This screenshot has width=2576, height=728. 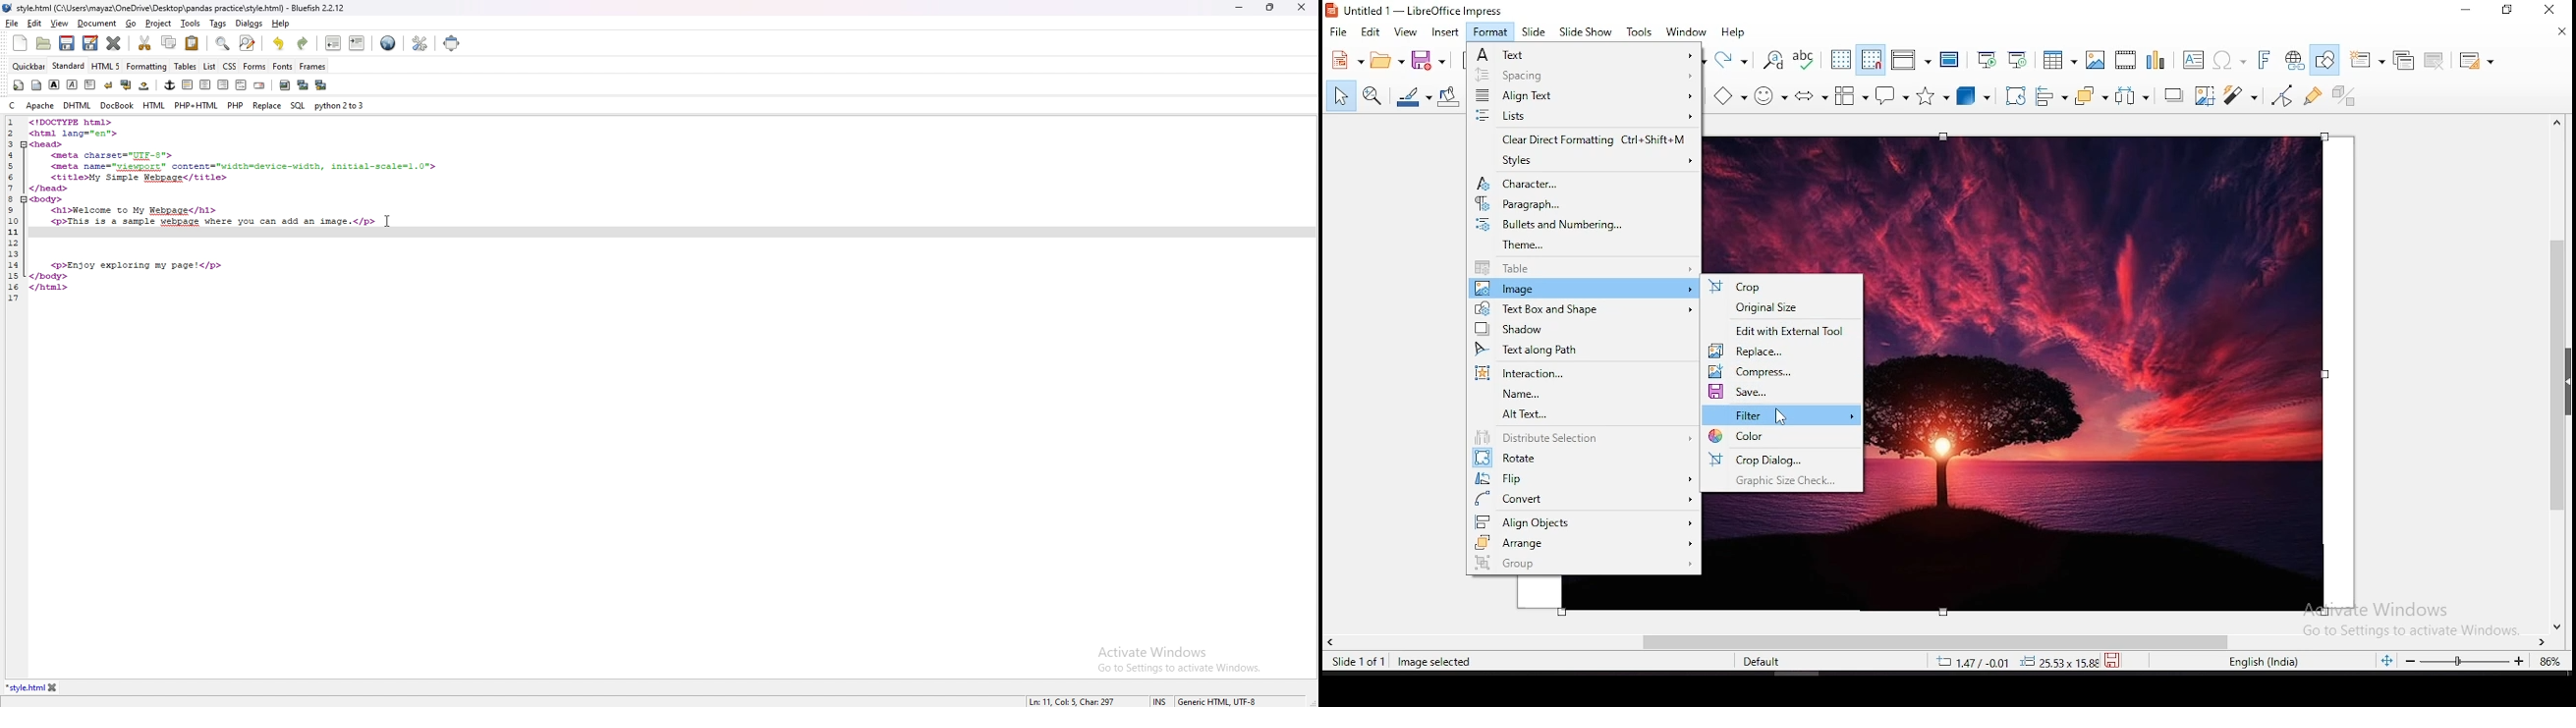 I want to click on project, so click(x=157, y=23).